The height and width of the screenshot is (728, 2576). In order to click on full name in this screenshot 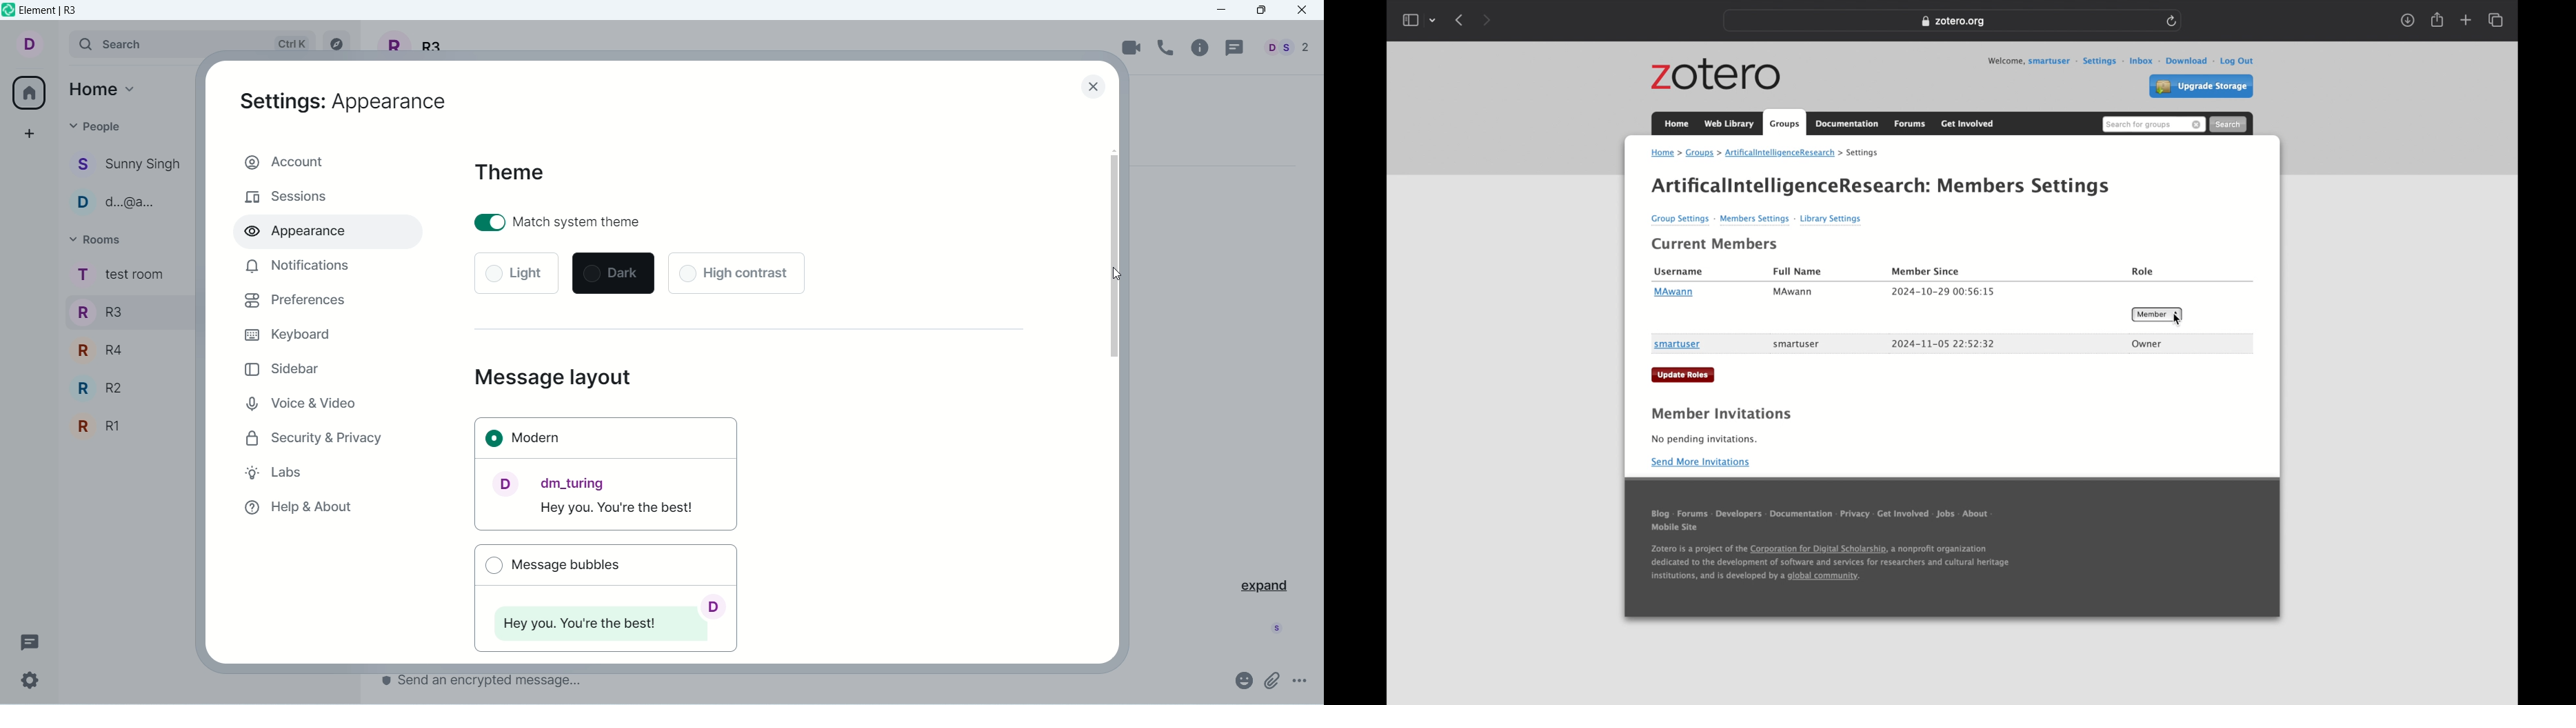, I will do `click(1798, 271)`.